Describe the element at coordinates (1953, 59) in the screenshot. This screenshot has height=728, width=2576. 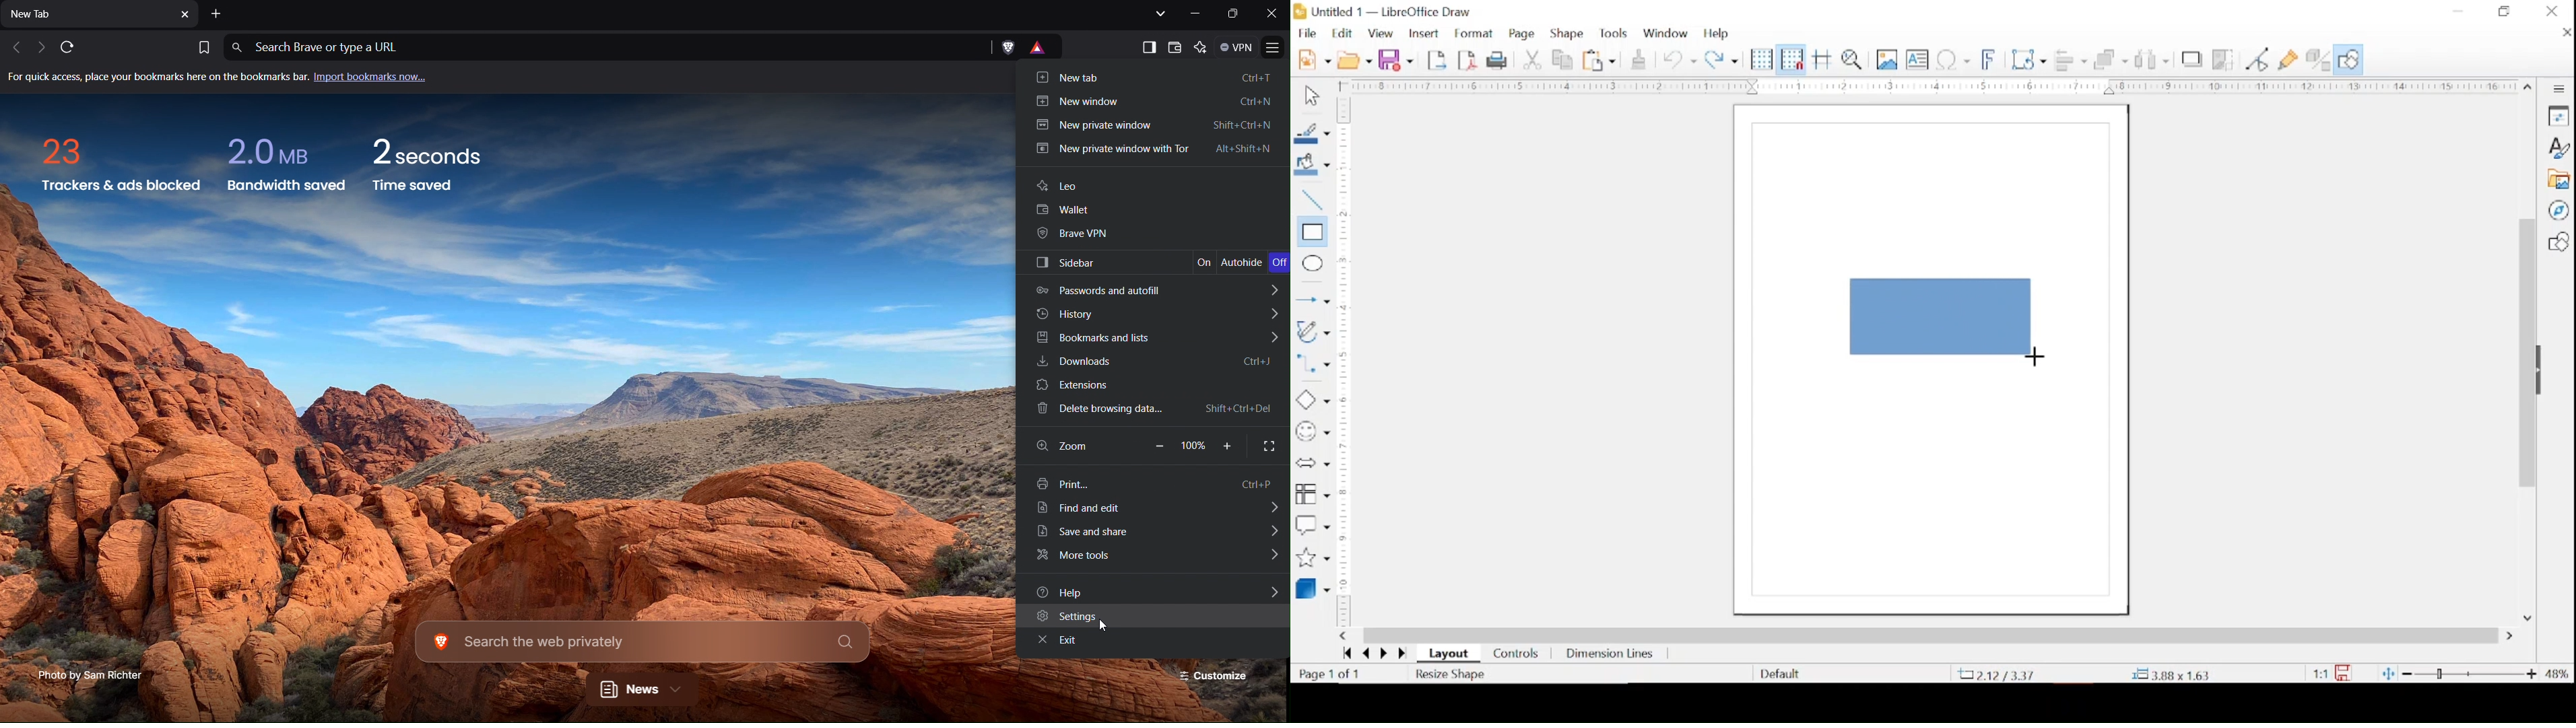
I see `insert special characters` at that location.